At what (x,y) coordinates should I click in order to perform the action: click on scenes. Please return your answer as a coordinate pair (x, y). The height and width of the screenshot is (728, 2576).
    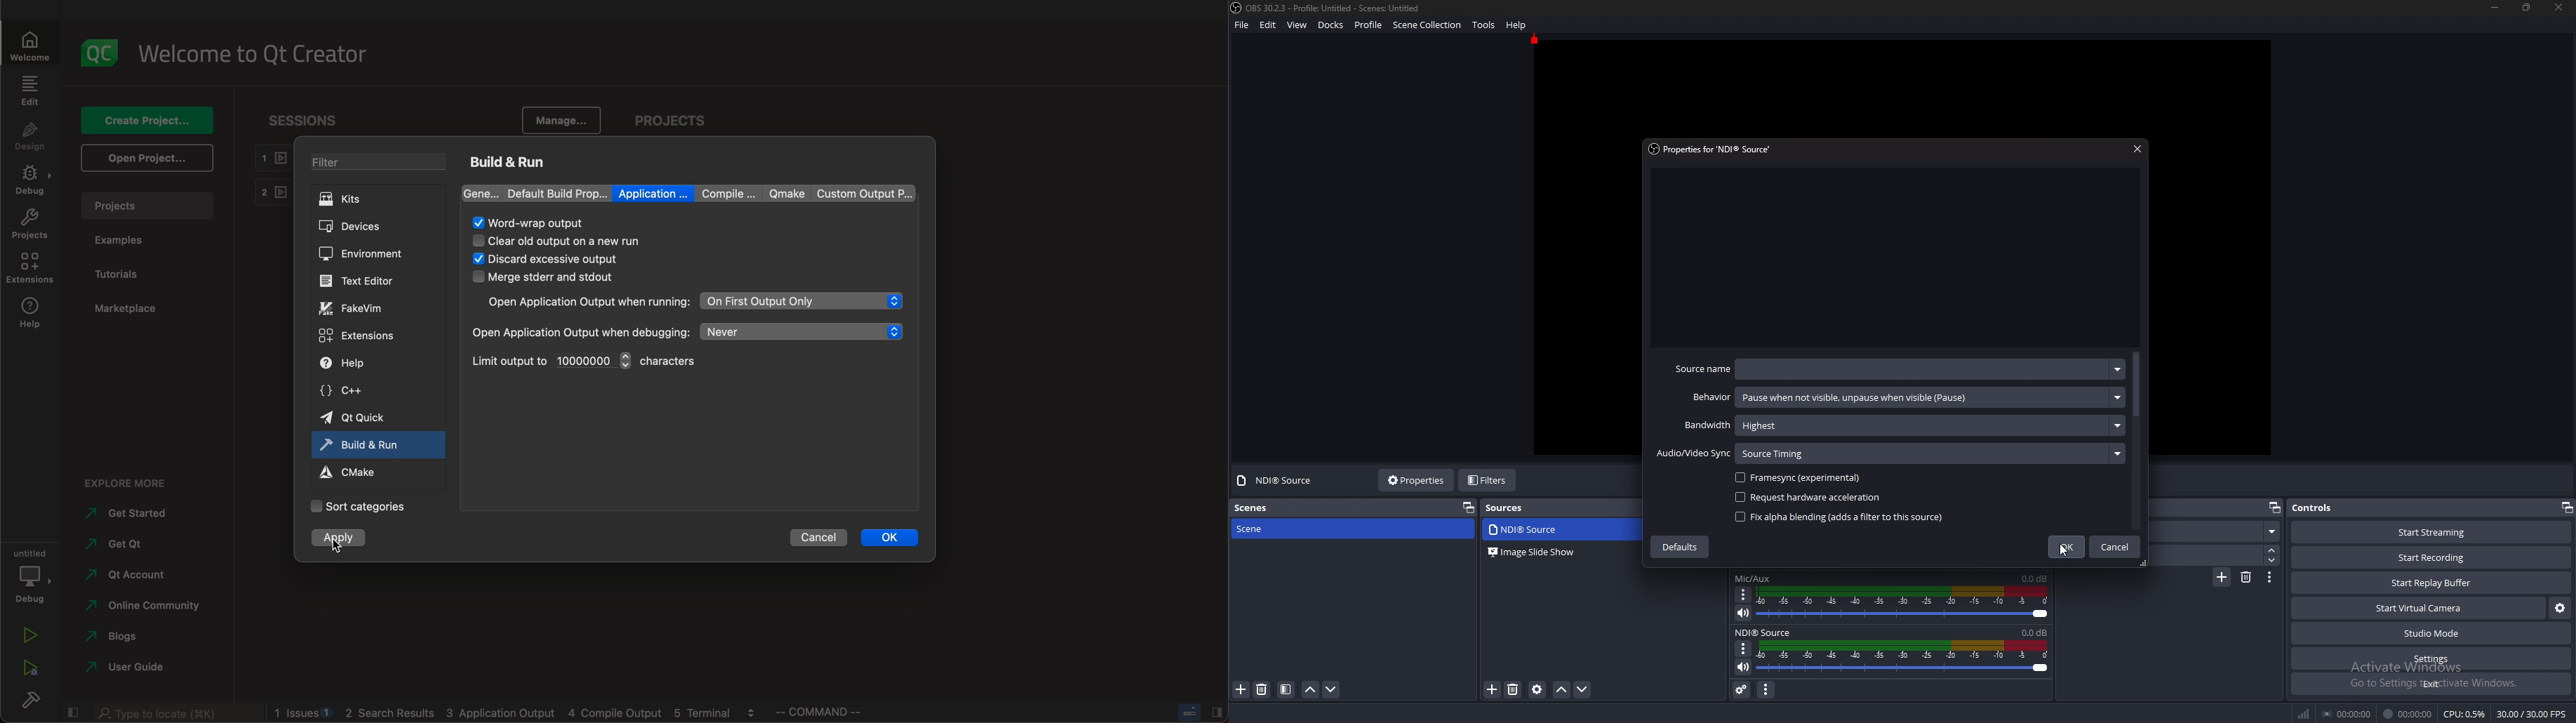
    Looking at the image, I should click on (1264, 508).